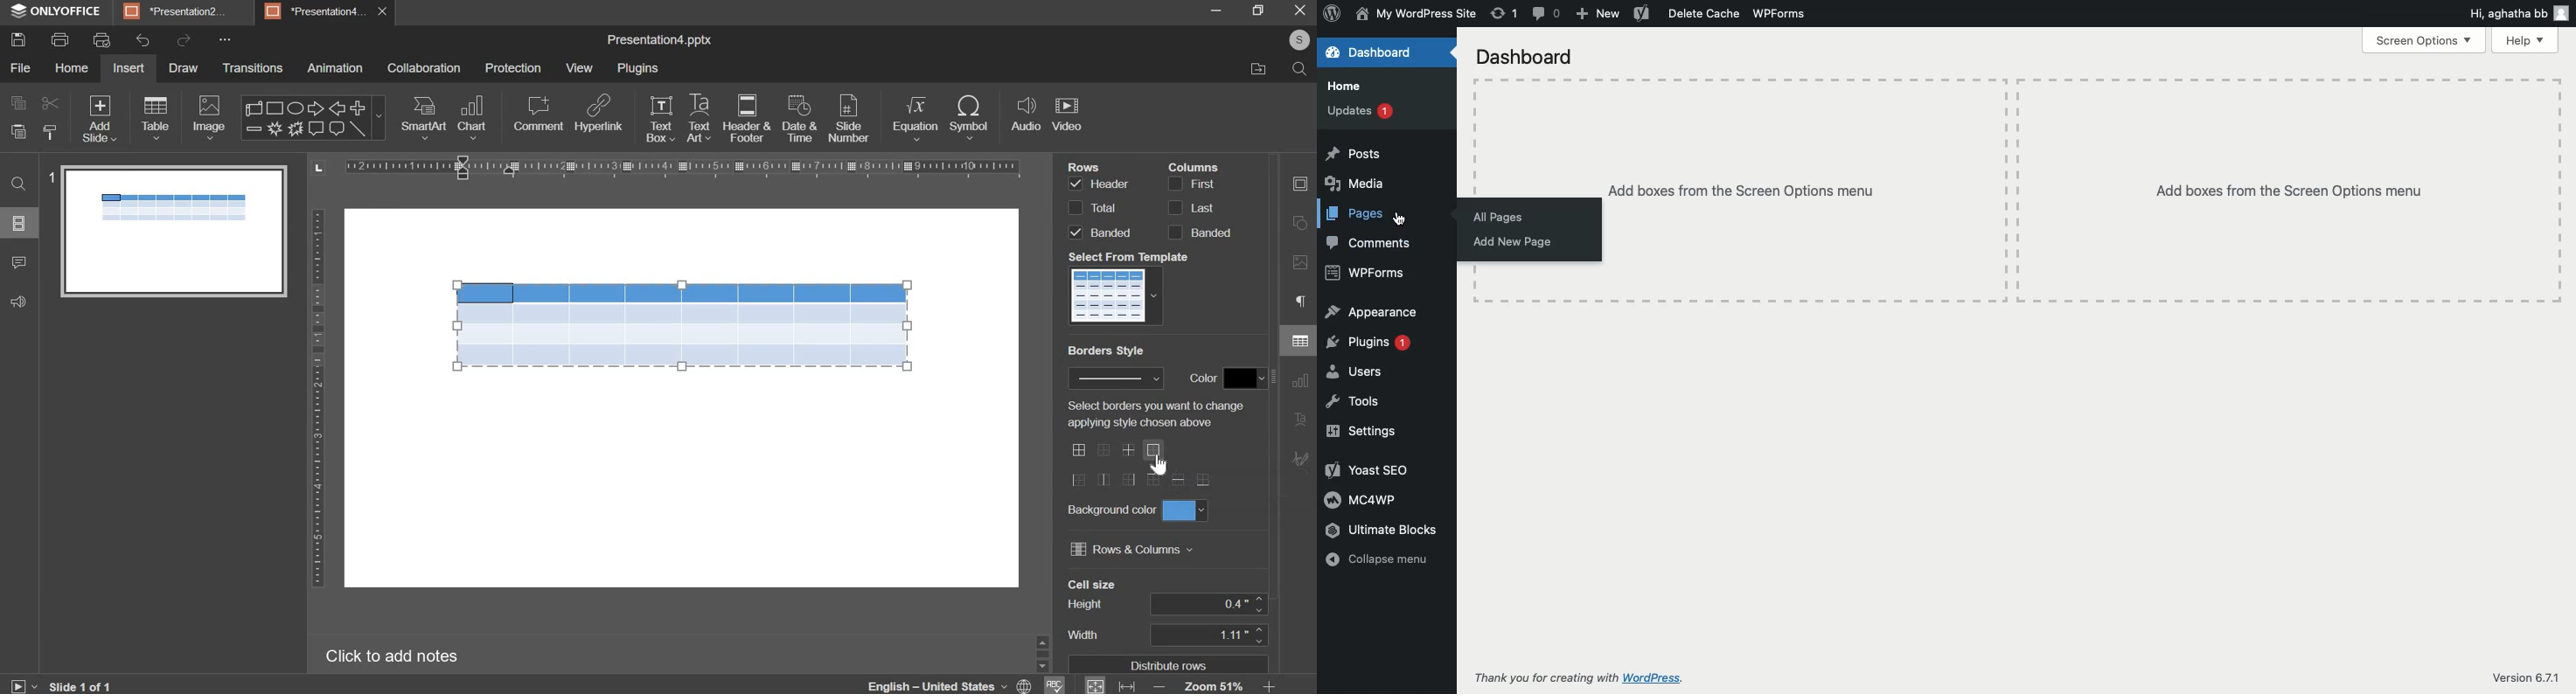 Image resolution: width=2576 pixels, height=700 pixels. I want to click on more, so click(223, 38).